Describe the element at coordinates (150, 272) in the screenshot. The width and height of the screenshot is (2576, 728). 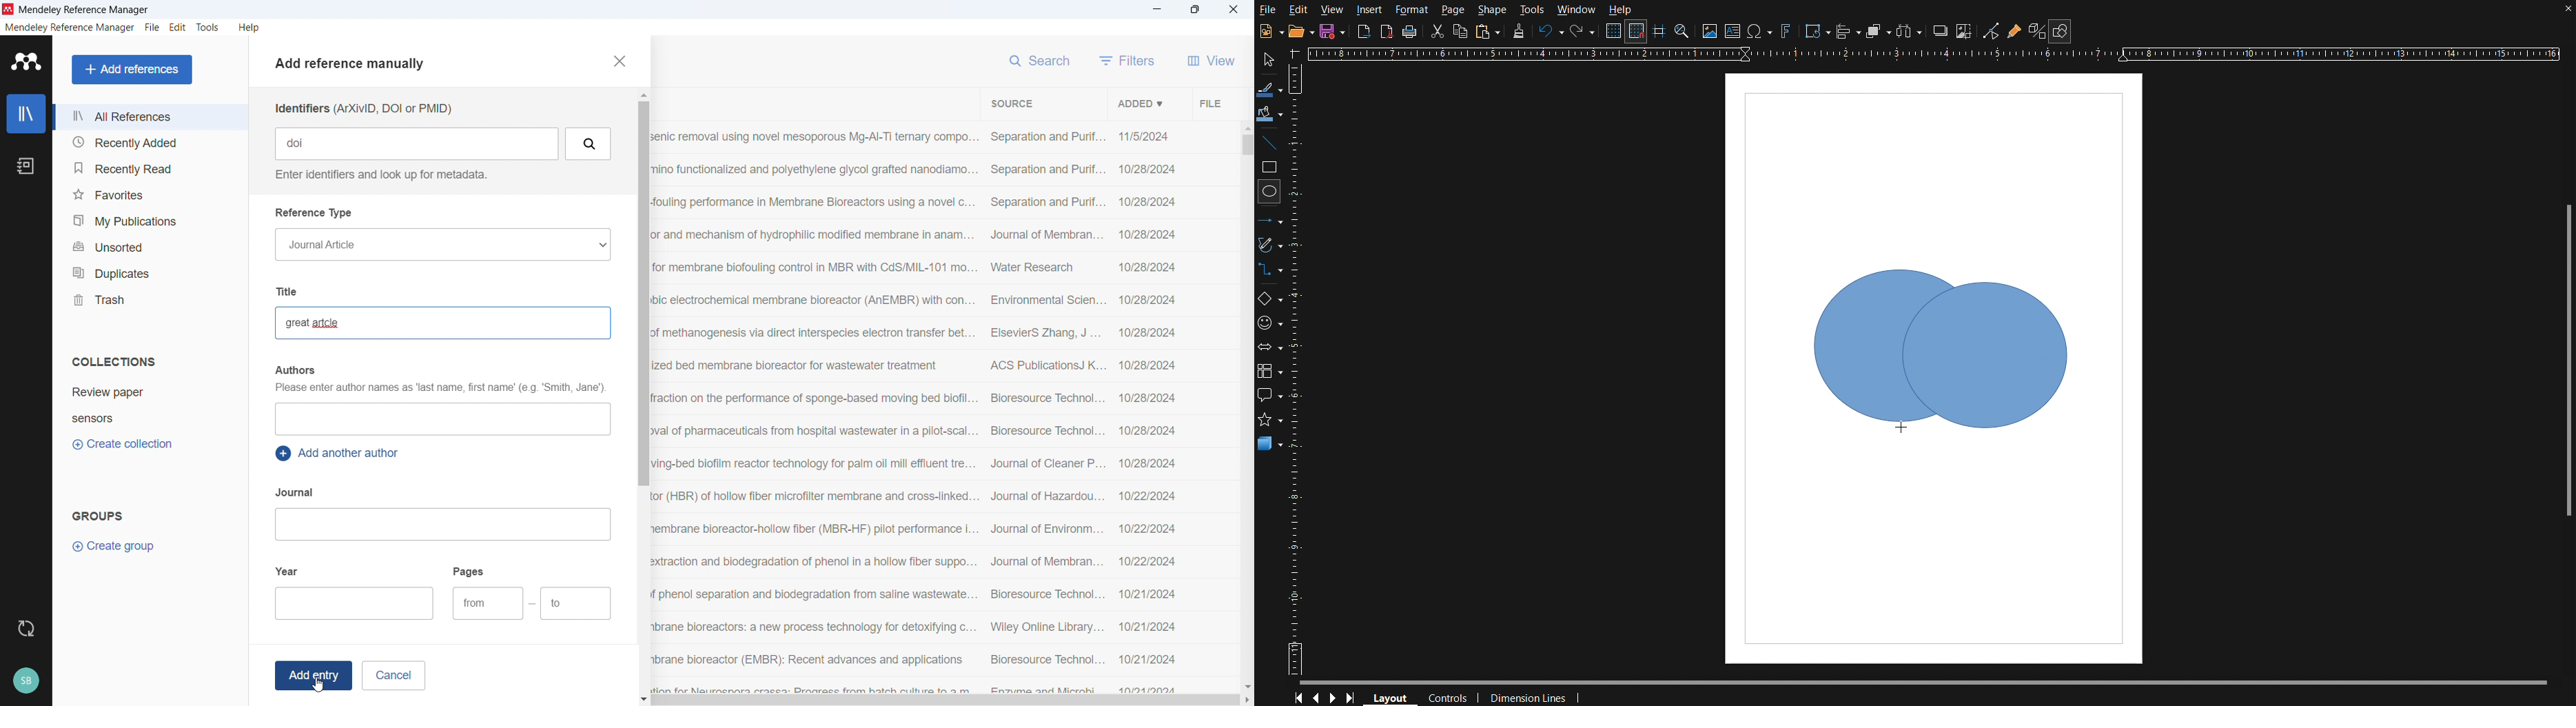
I see `Duplicates ` at that location.